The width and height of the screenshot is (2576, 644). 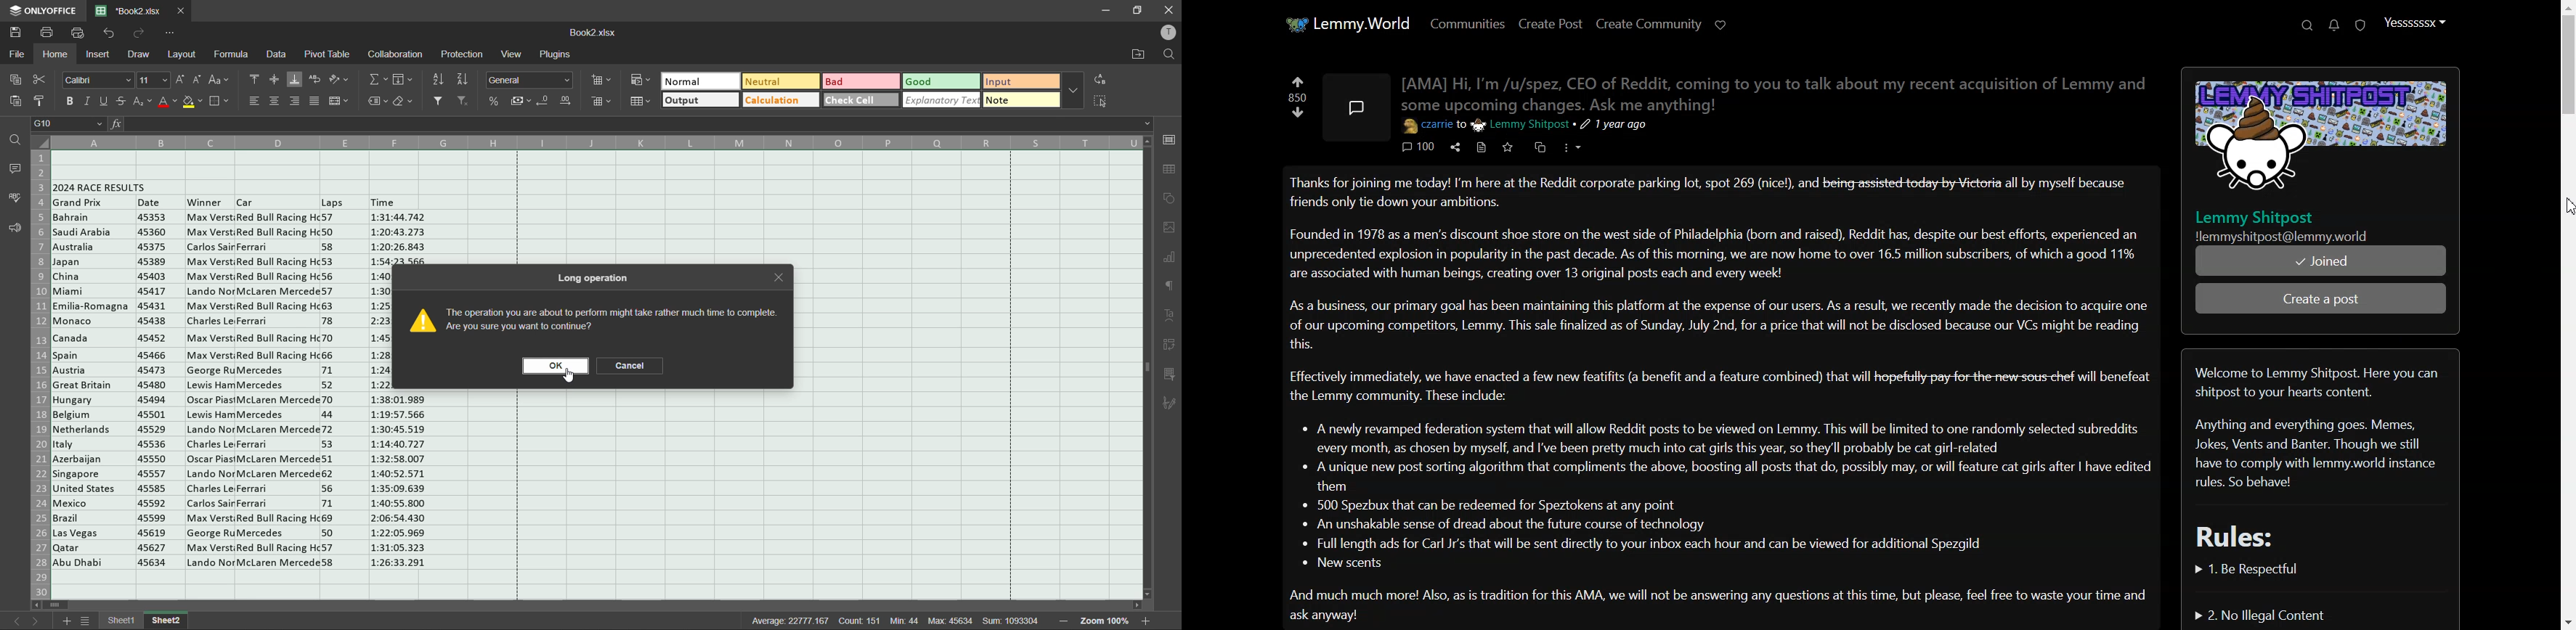 I want to click on date, so click(x=159, y=388).